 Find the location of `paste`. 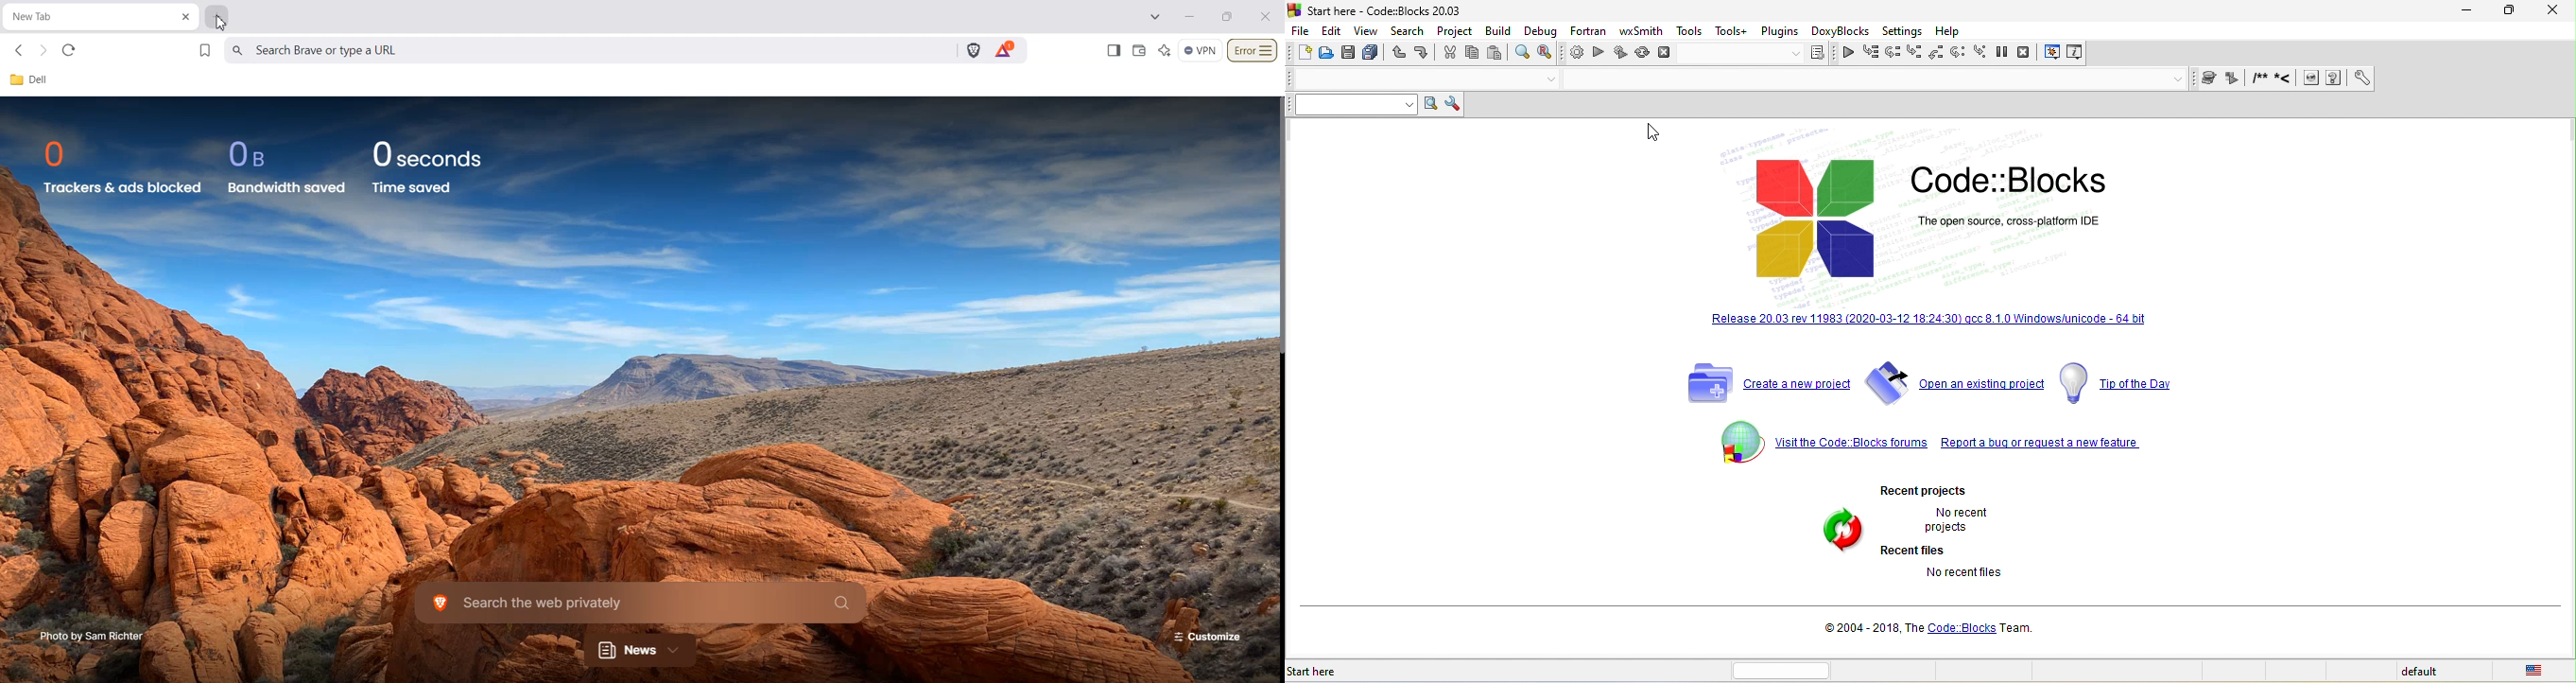

paste is located at coordinates (1496, 52).